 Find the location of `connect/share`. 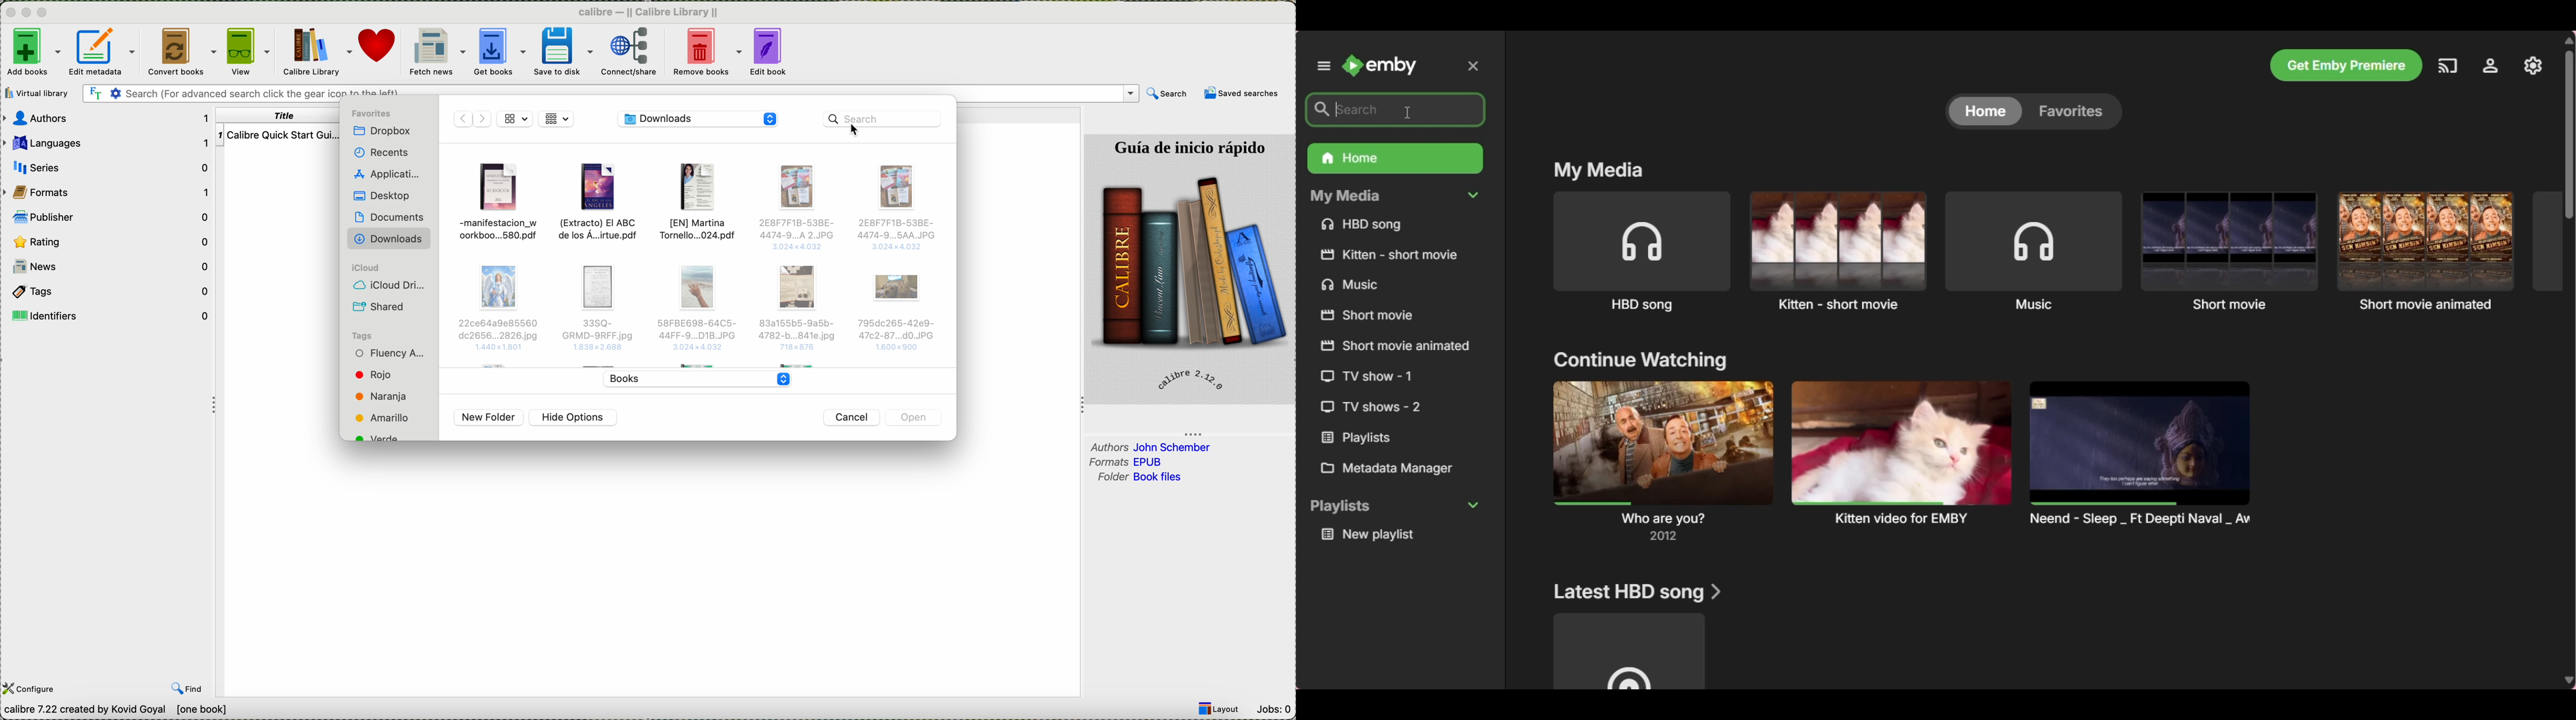

connect/share is located at coordinates (630, 51).